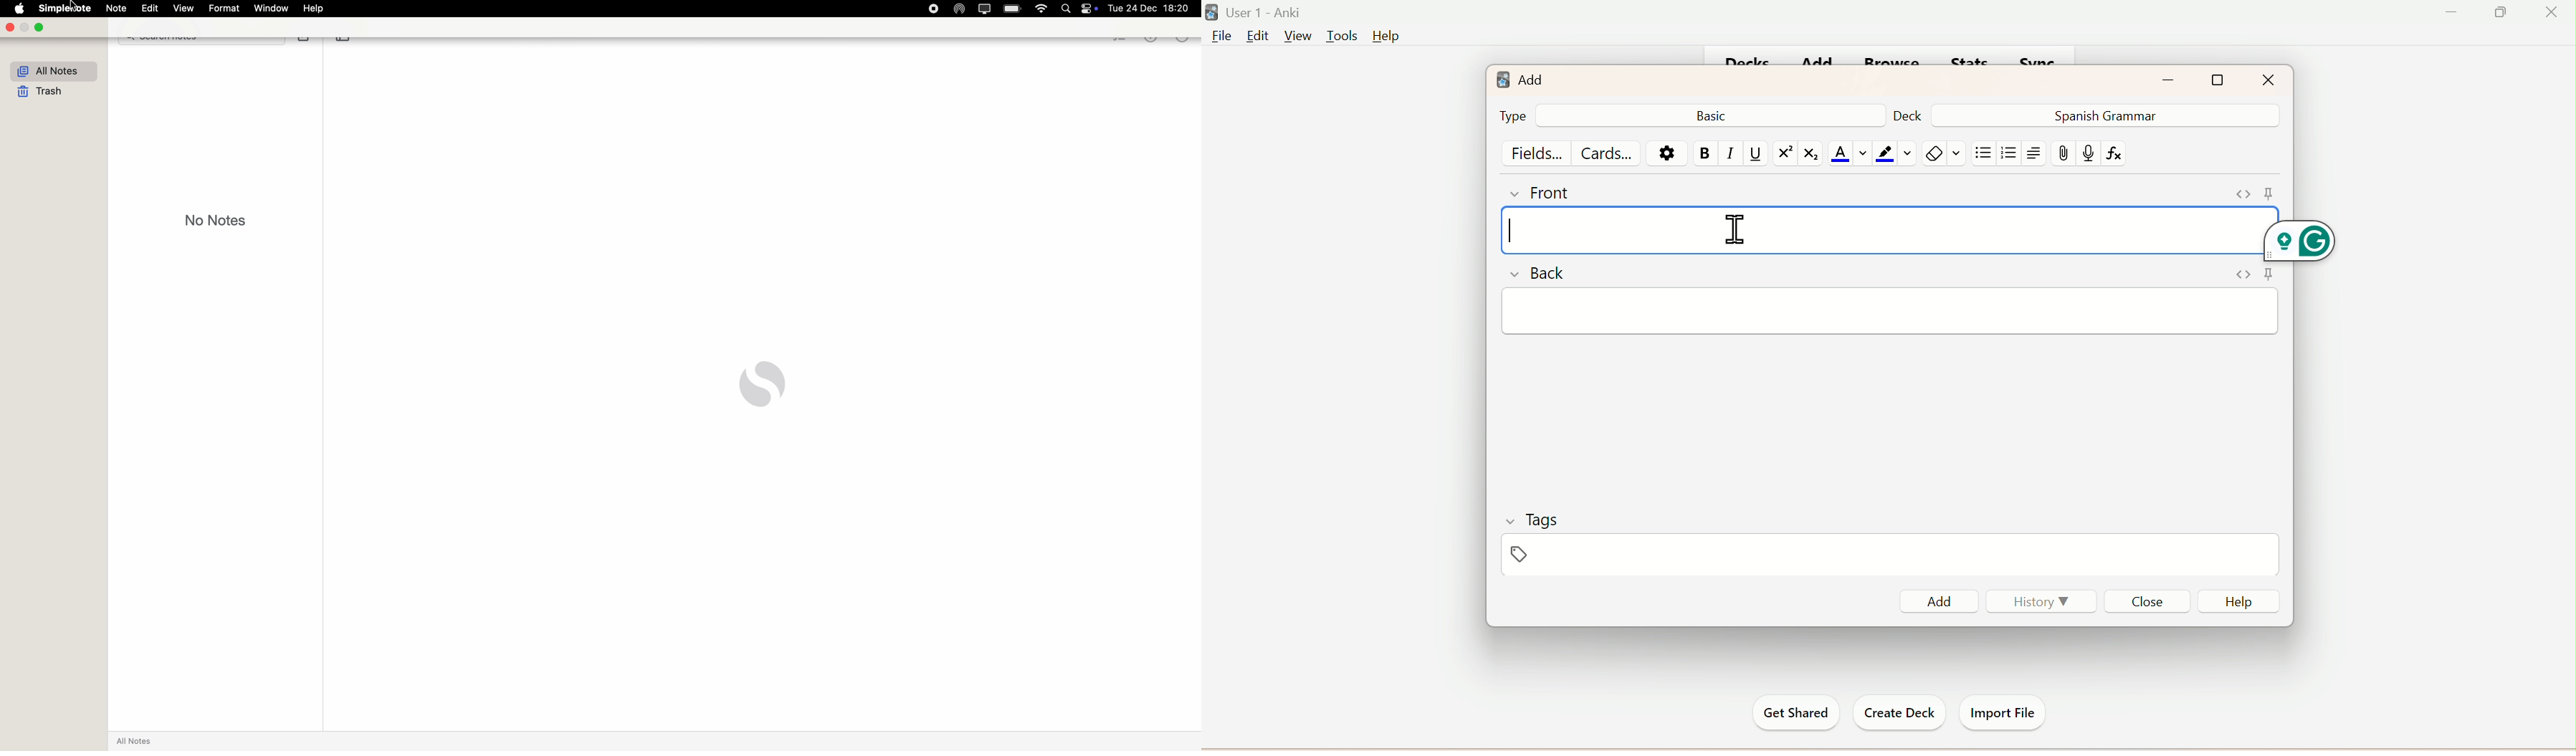 The width and height of the screenshot is (2576, 756). What do you see at coordinates (2249, 191) in the screenshot?
I see `Pin` at bounding box center [2249, 191].